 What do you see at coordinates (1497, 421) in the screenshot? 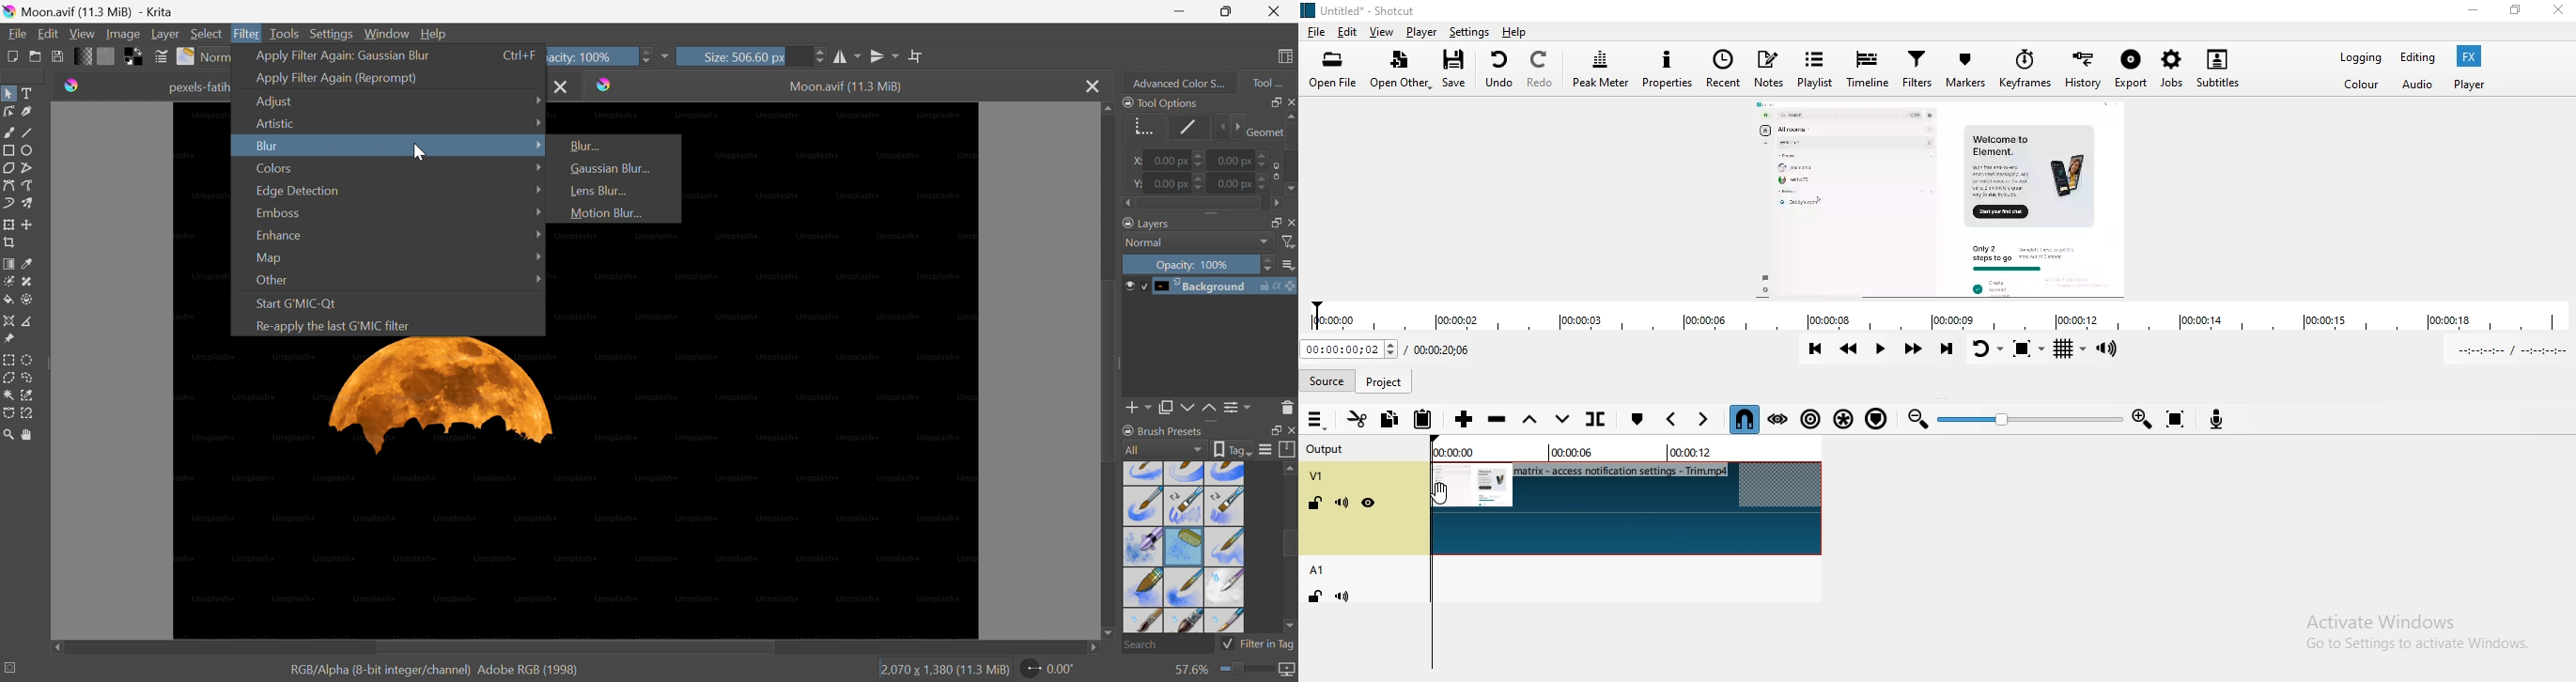
I see `Ripple delete` at bounding box center [1497, 421].